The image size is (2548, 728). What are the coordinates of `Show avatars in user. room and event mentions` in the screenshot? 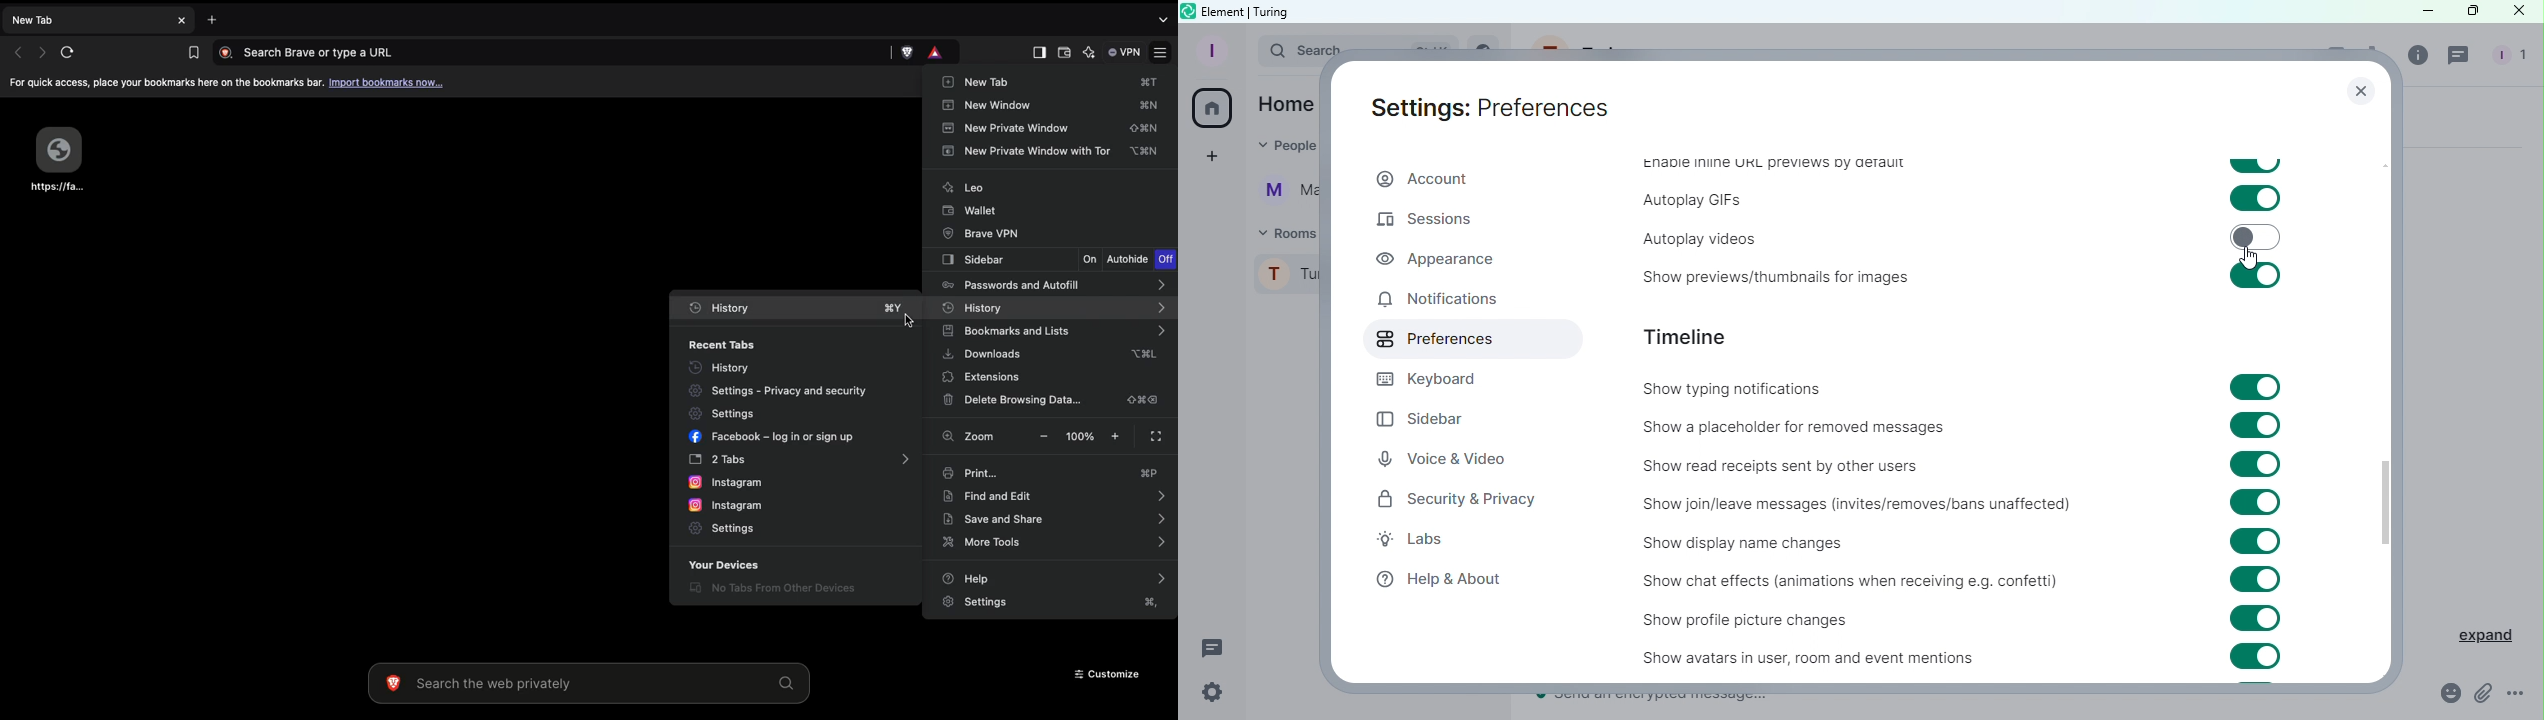 It's located at (1784, 657).